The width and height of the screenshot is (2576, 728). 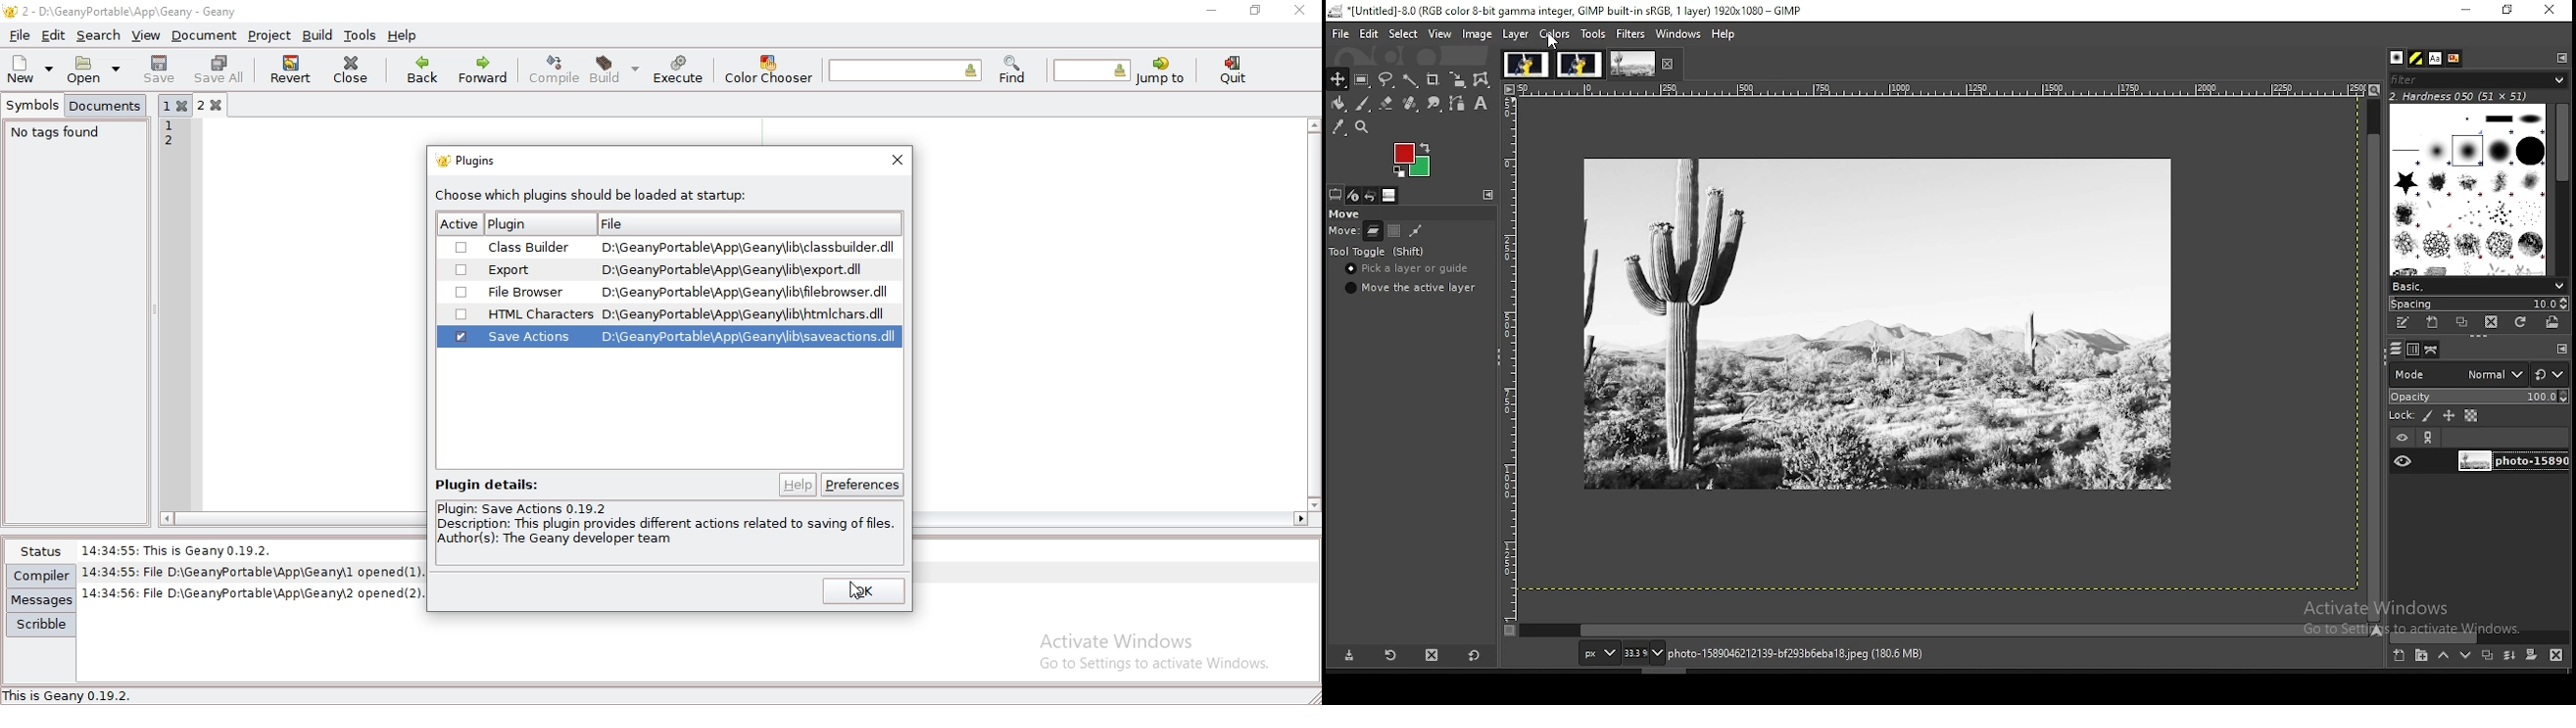 What do you see at coordinates (183, 546) in the screenshot?
I see `14:34:55: This Is Geany 0.19.2.` at bounding box center [183, 546].